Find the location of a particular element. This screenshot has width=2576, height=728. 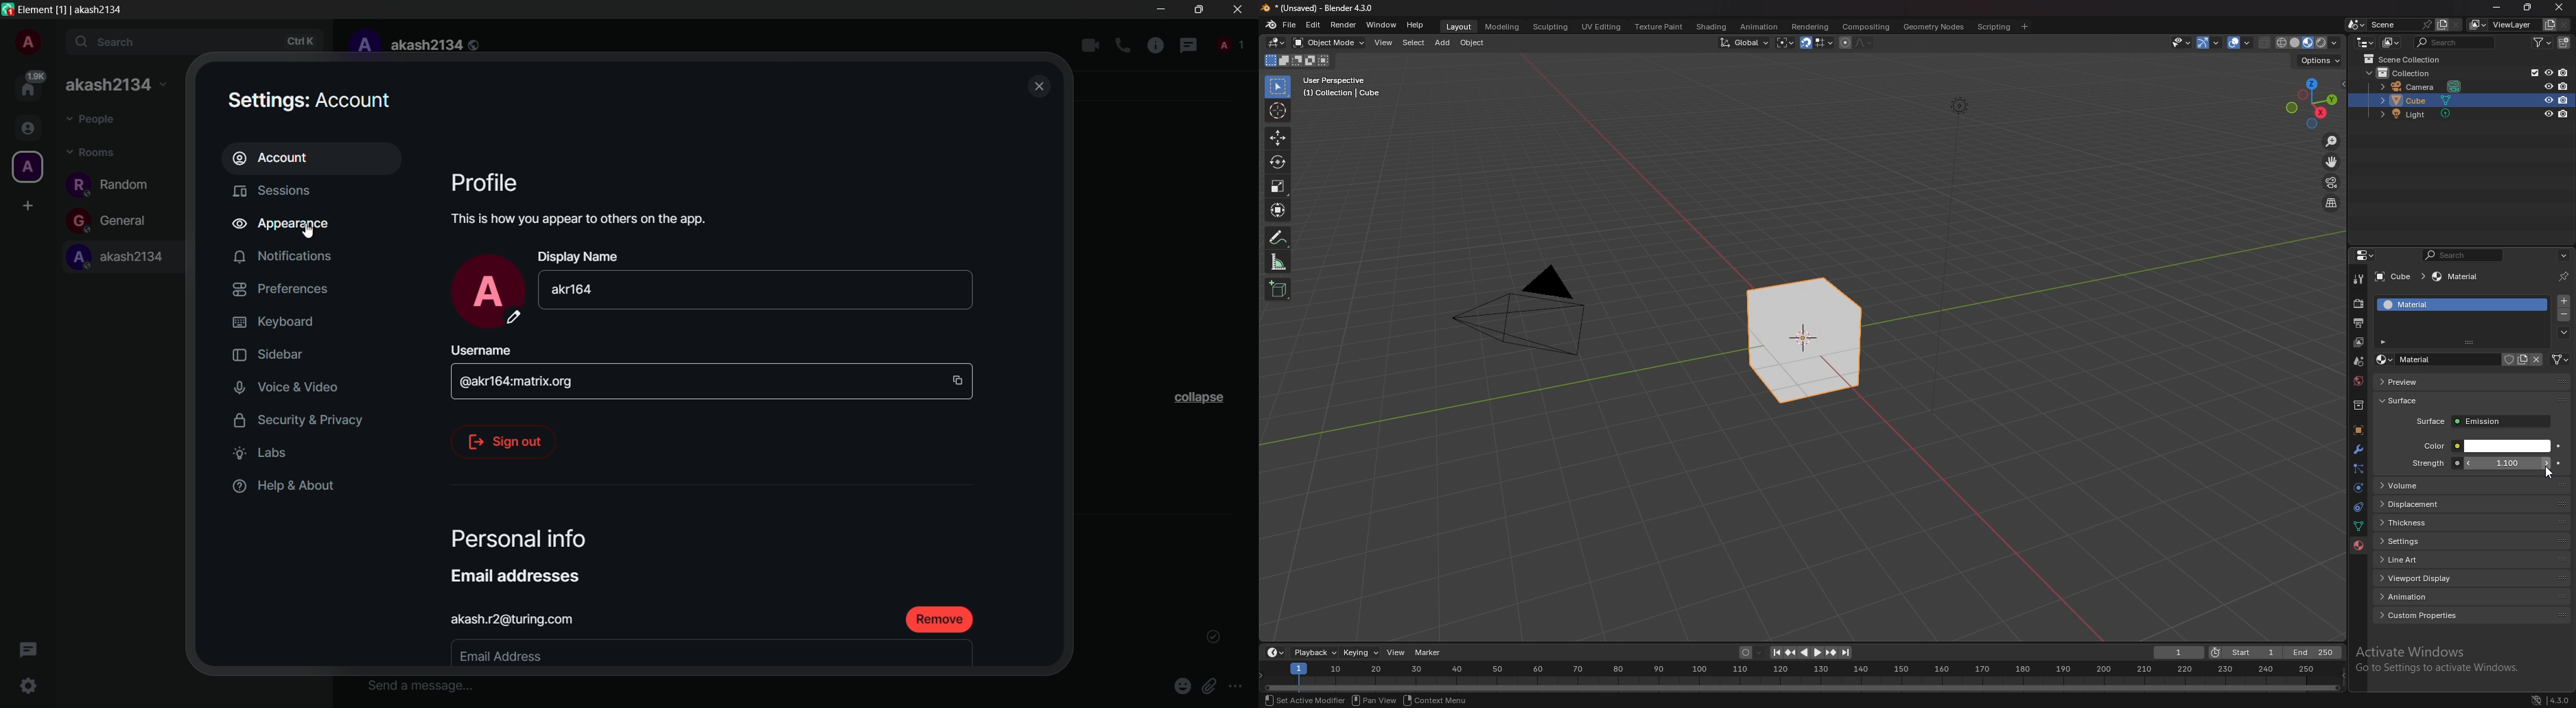

remove is located at coordinates (942, 619).